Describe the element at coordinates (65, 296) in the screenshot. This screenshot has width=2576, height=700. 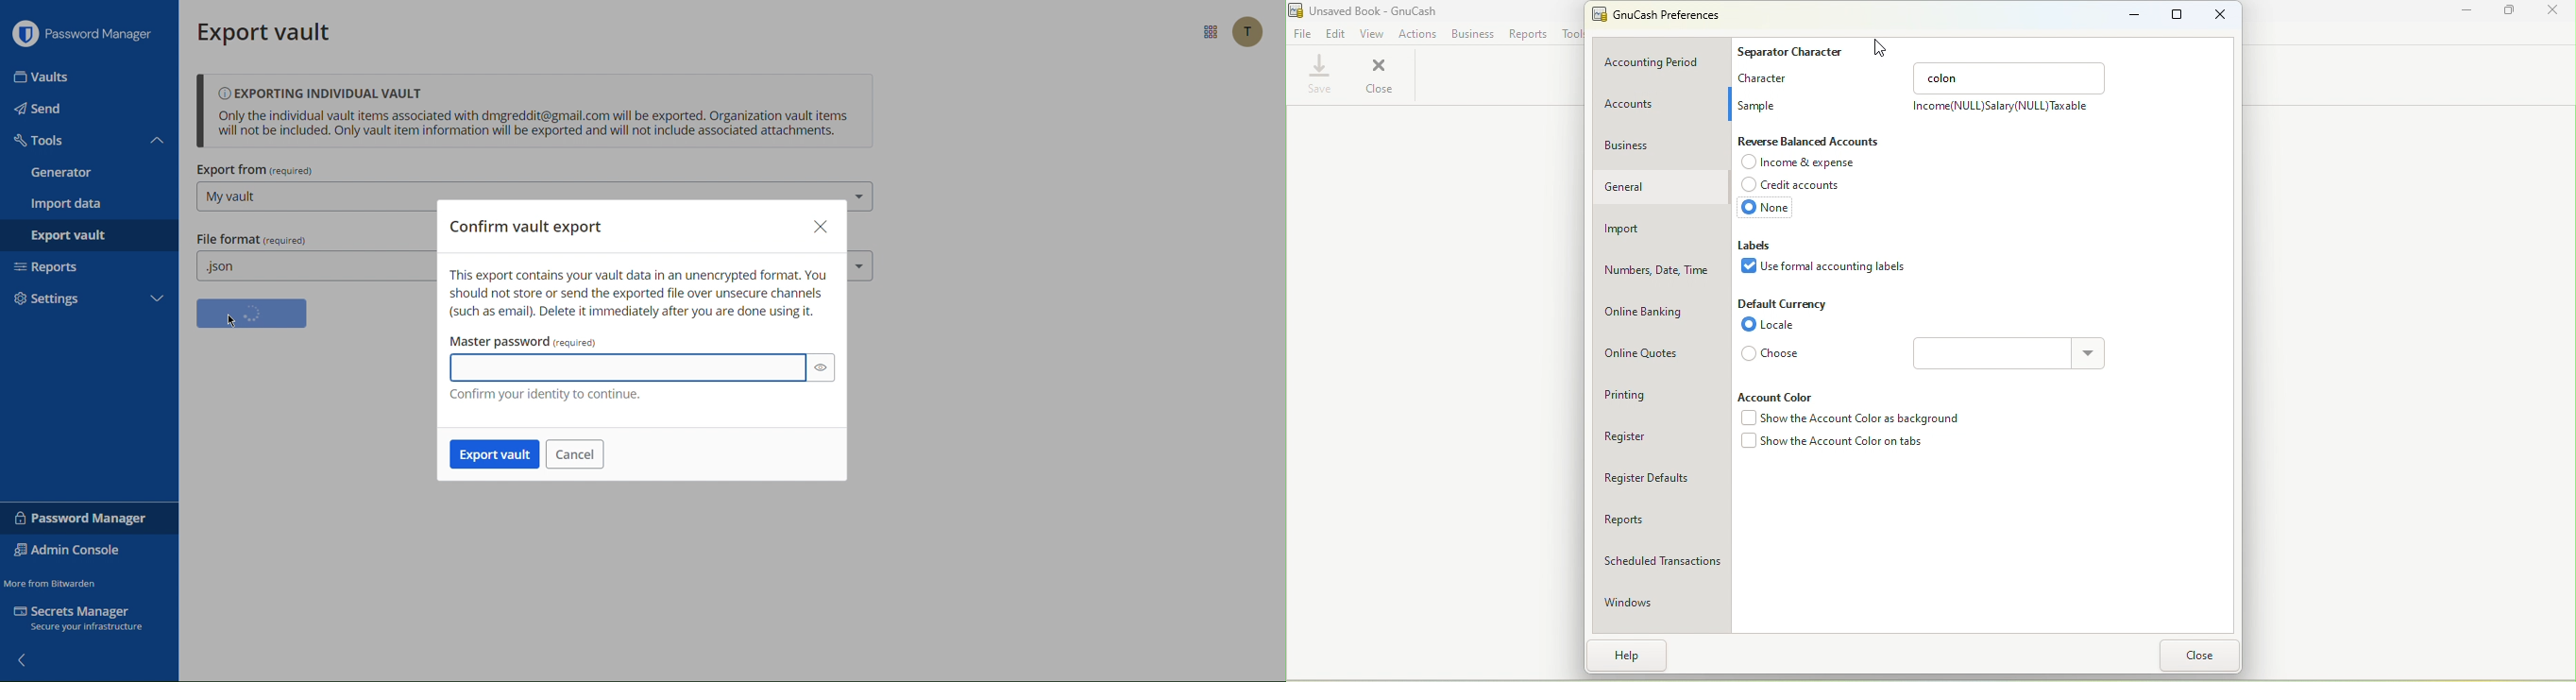
I see `Settings` at that location.